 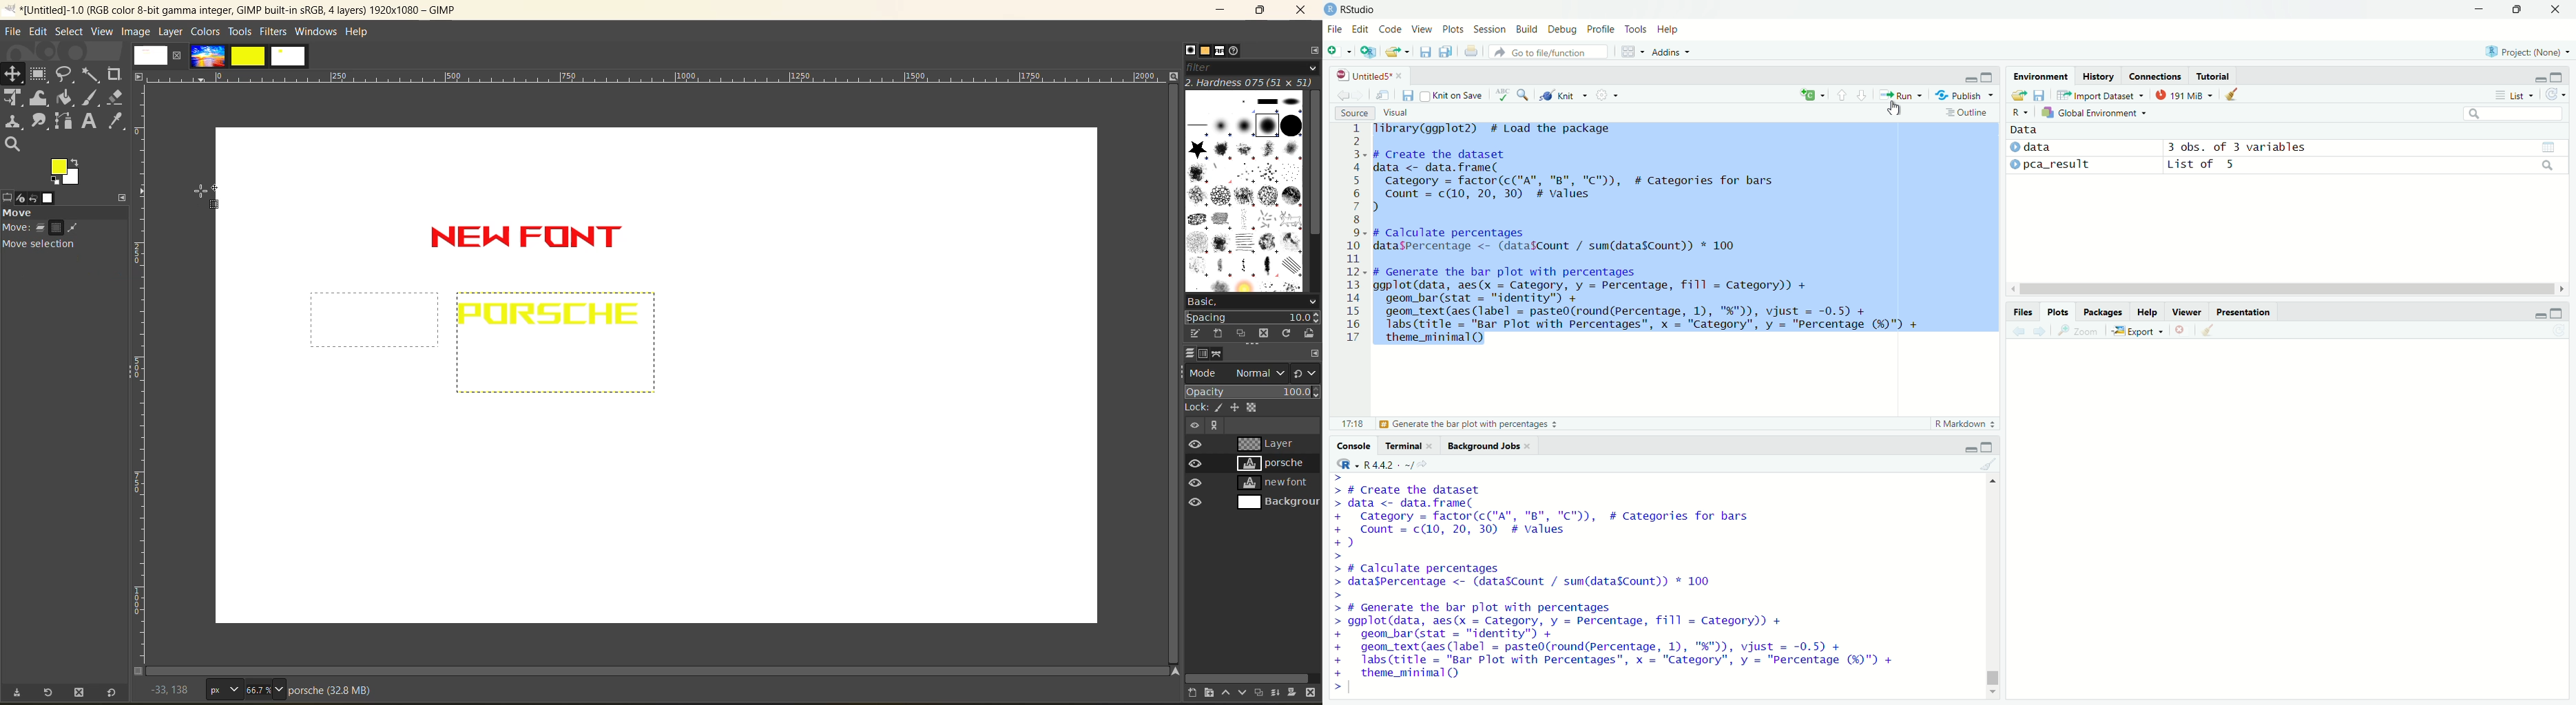 What do you see at coordinates (1862, 95) in the screenshot?
I see `go to next section` at bounding box center [1862, 95].